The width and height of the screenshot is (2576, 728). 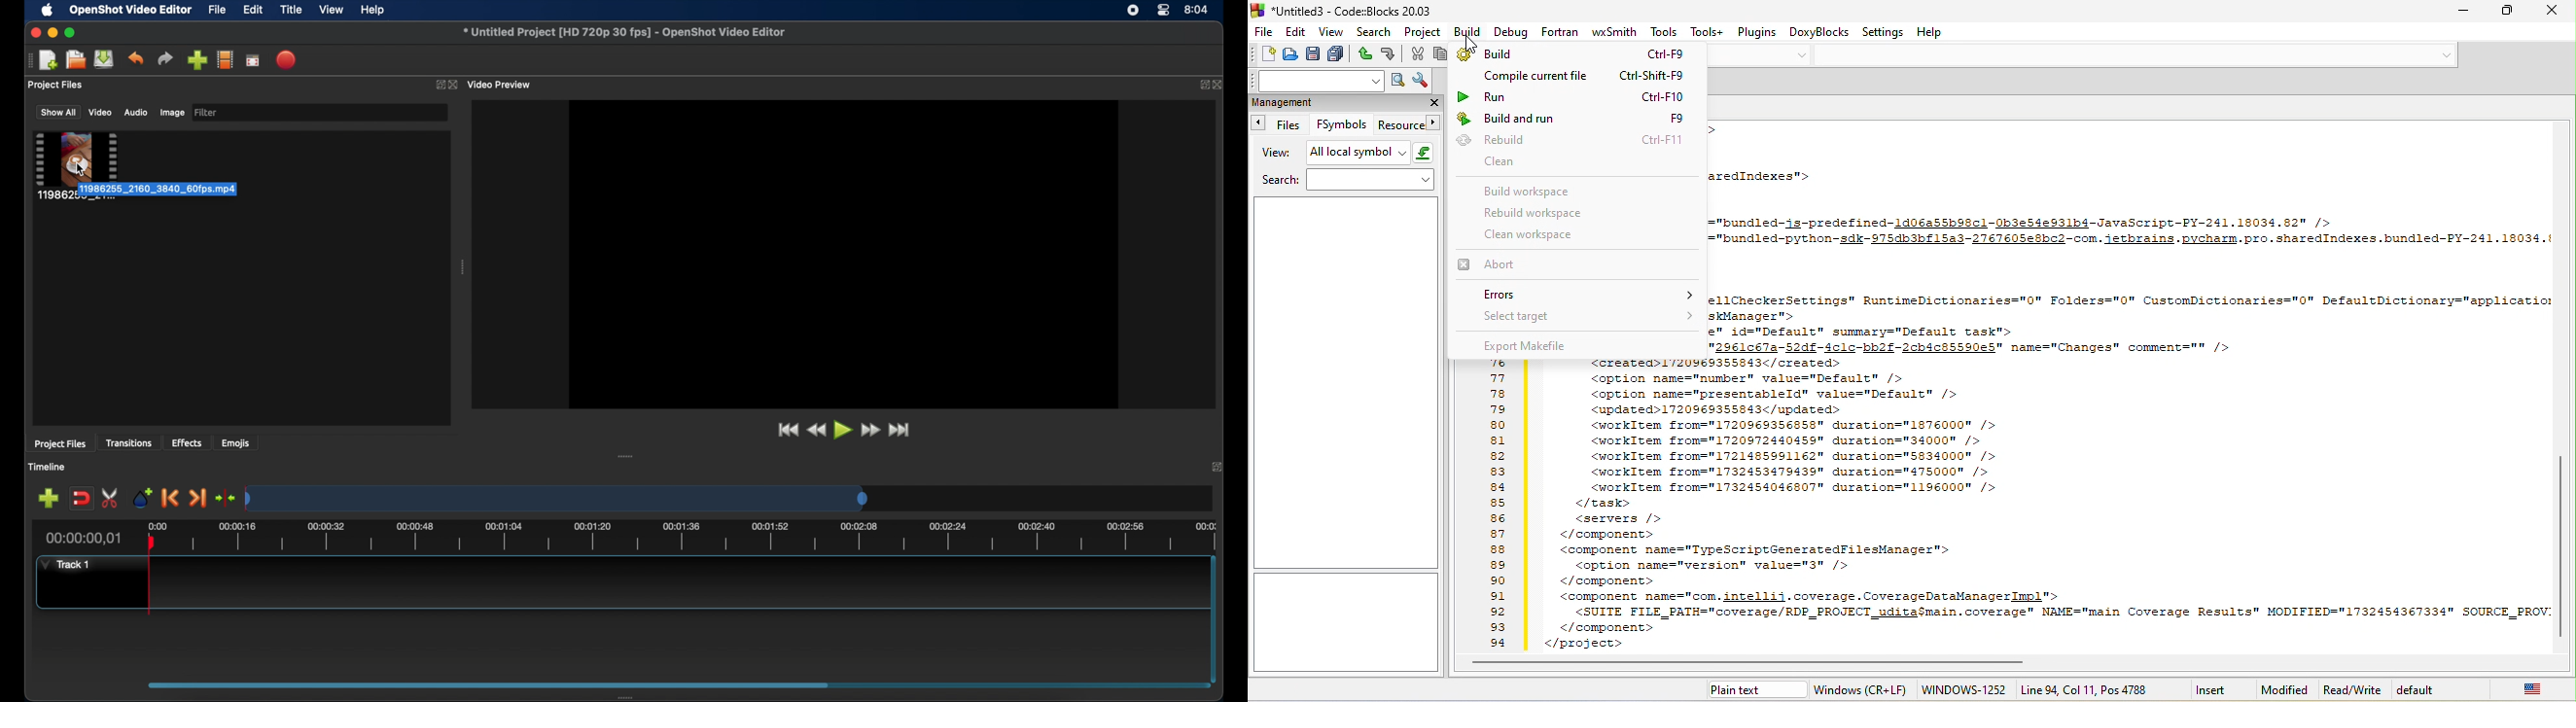 I want to click on cut, so click(x=1418, y=56).